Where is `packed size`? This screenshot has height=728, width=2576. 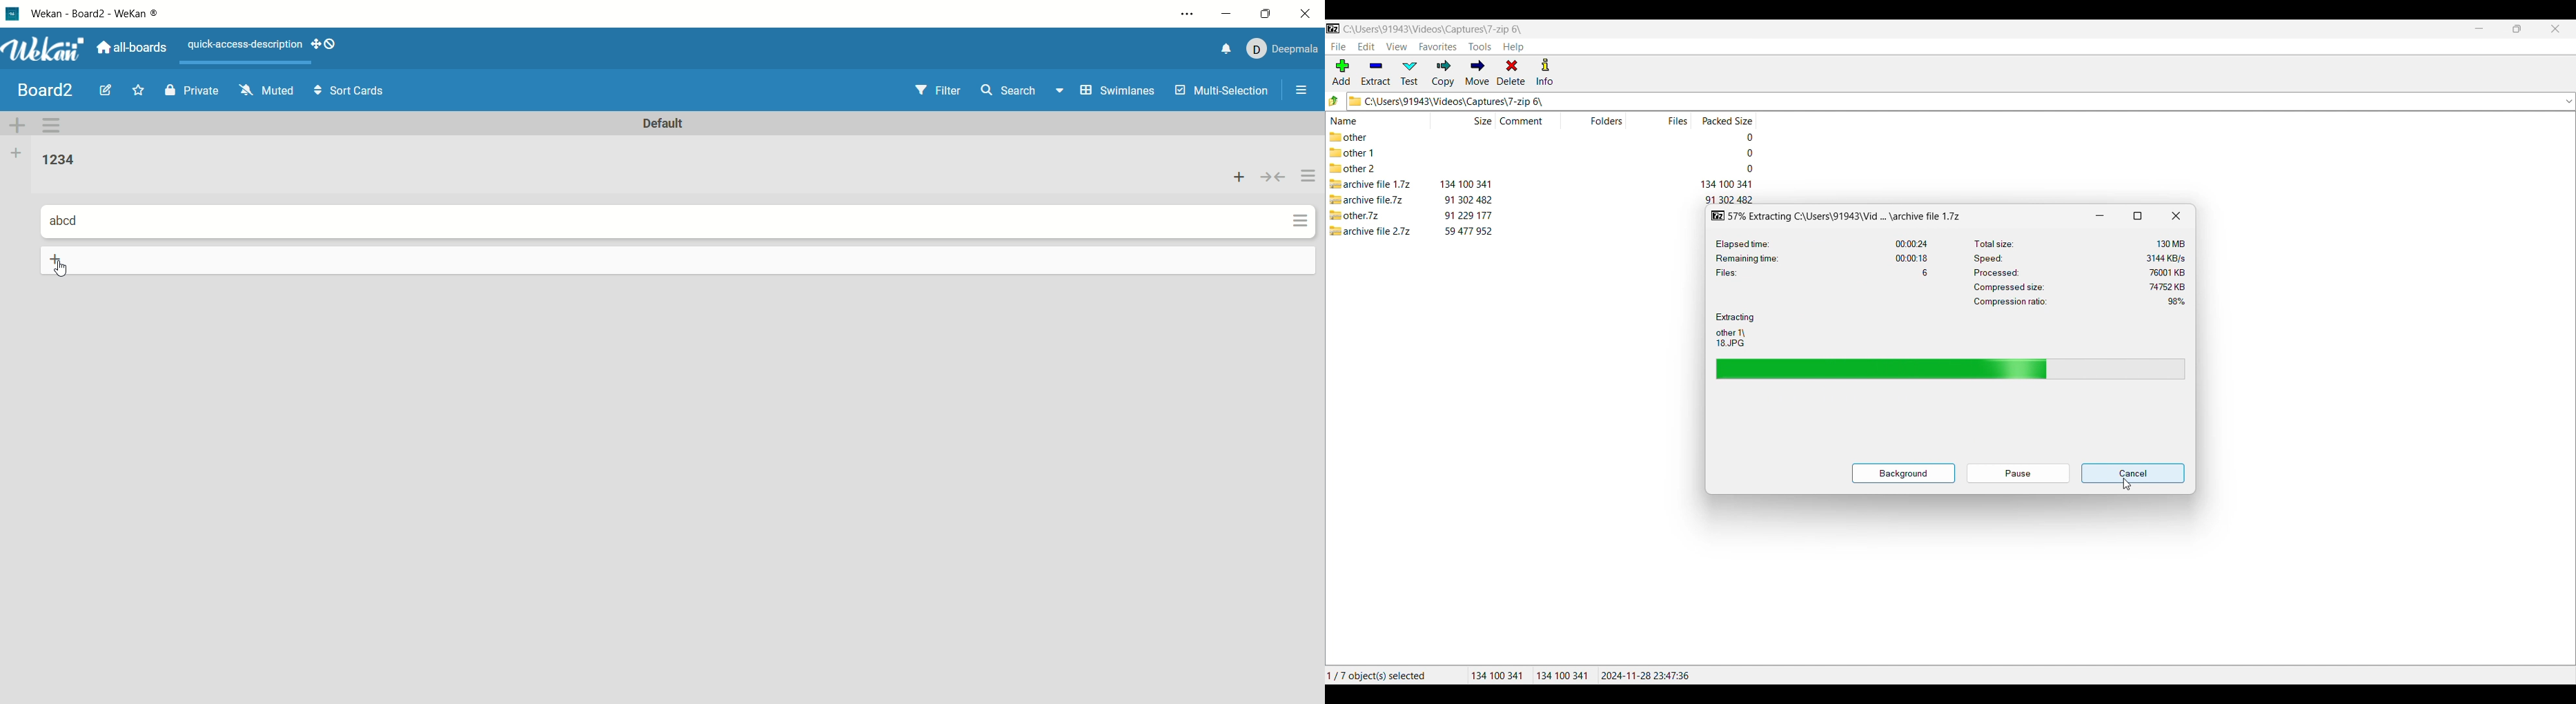
packed size is located at coordinates (1729, 199).